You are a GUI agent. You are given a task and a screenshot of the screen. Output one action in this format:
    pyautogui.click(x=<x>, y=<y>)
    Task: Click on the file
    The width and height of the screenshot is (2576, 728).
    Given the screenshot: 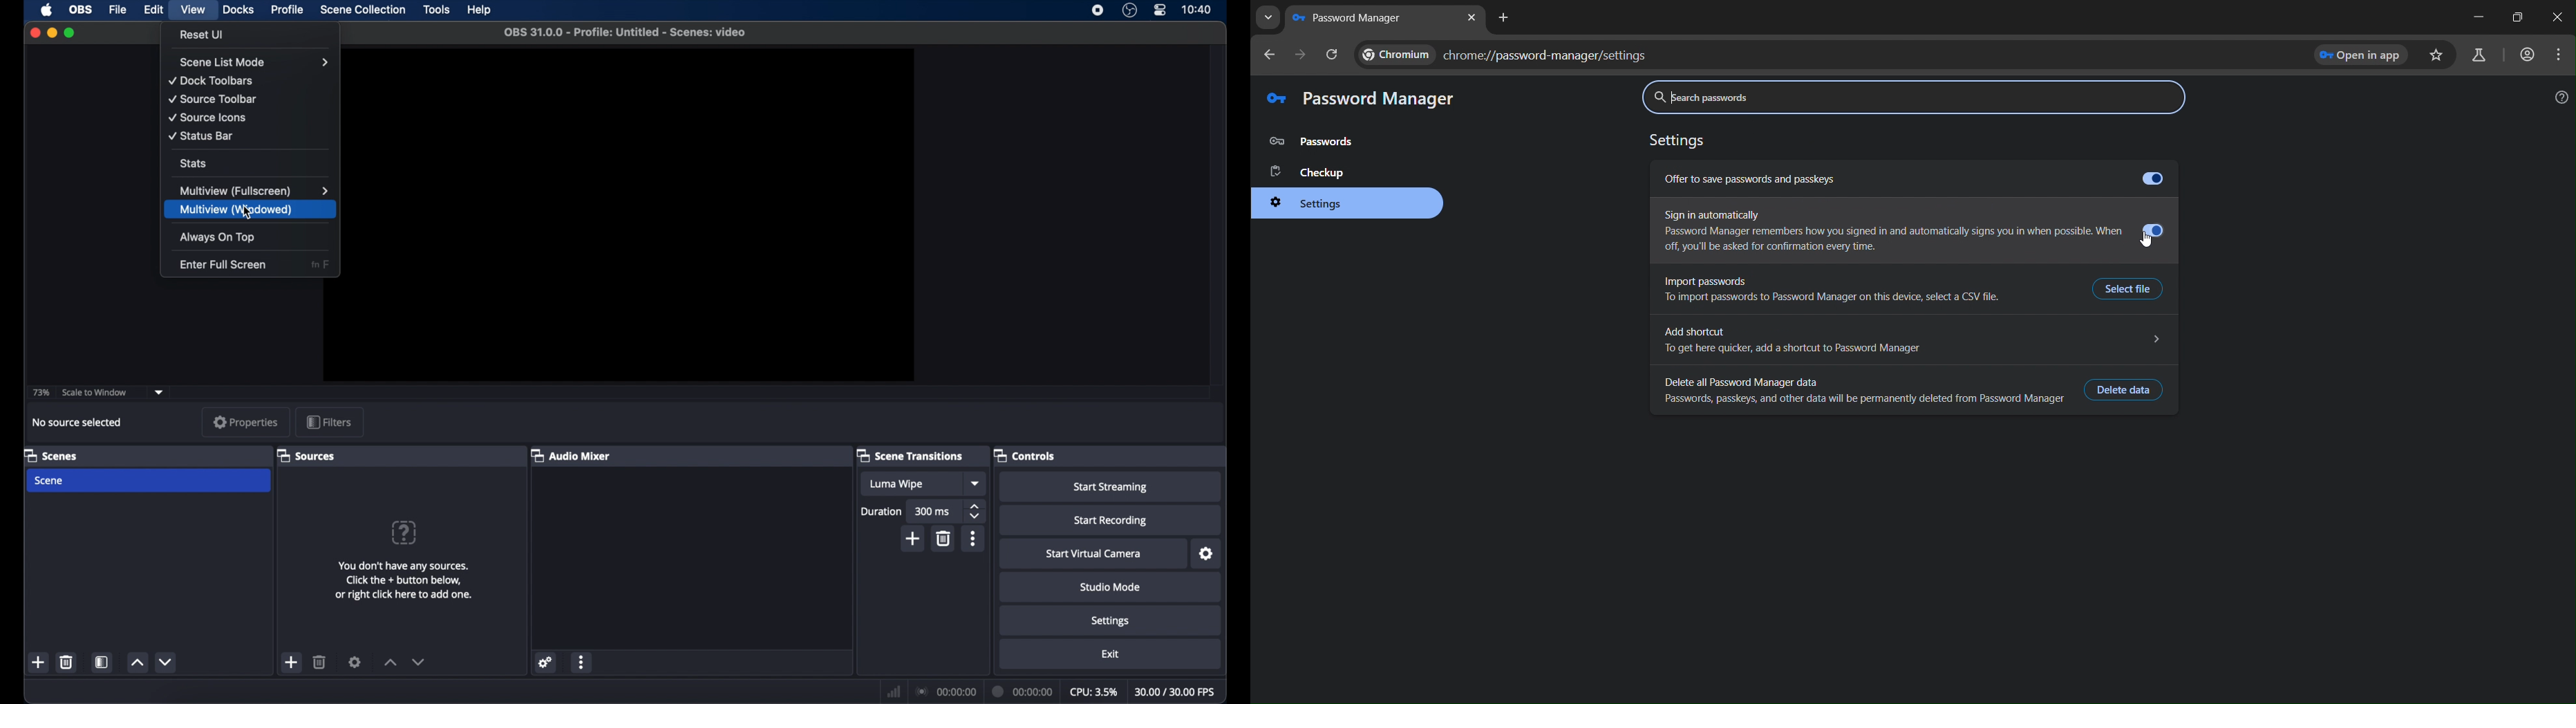 What is the action you would take?
    pyautogui.click(x=117, y=9)
    